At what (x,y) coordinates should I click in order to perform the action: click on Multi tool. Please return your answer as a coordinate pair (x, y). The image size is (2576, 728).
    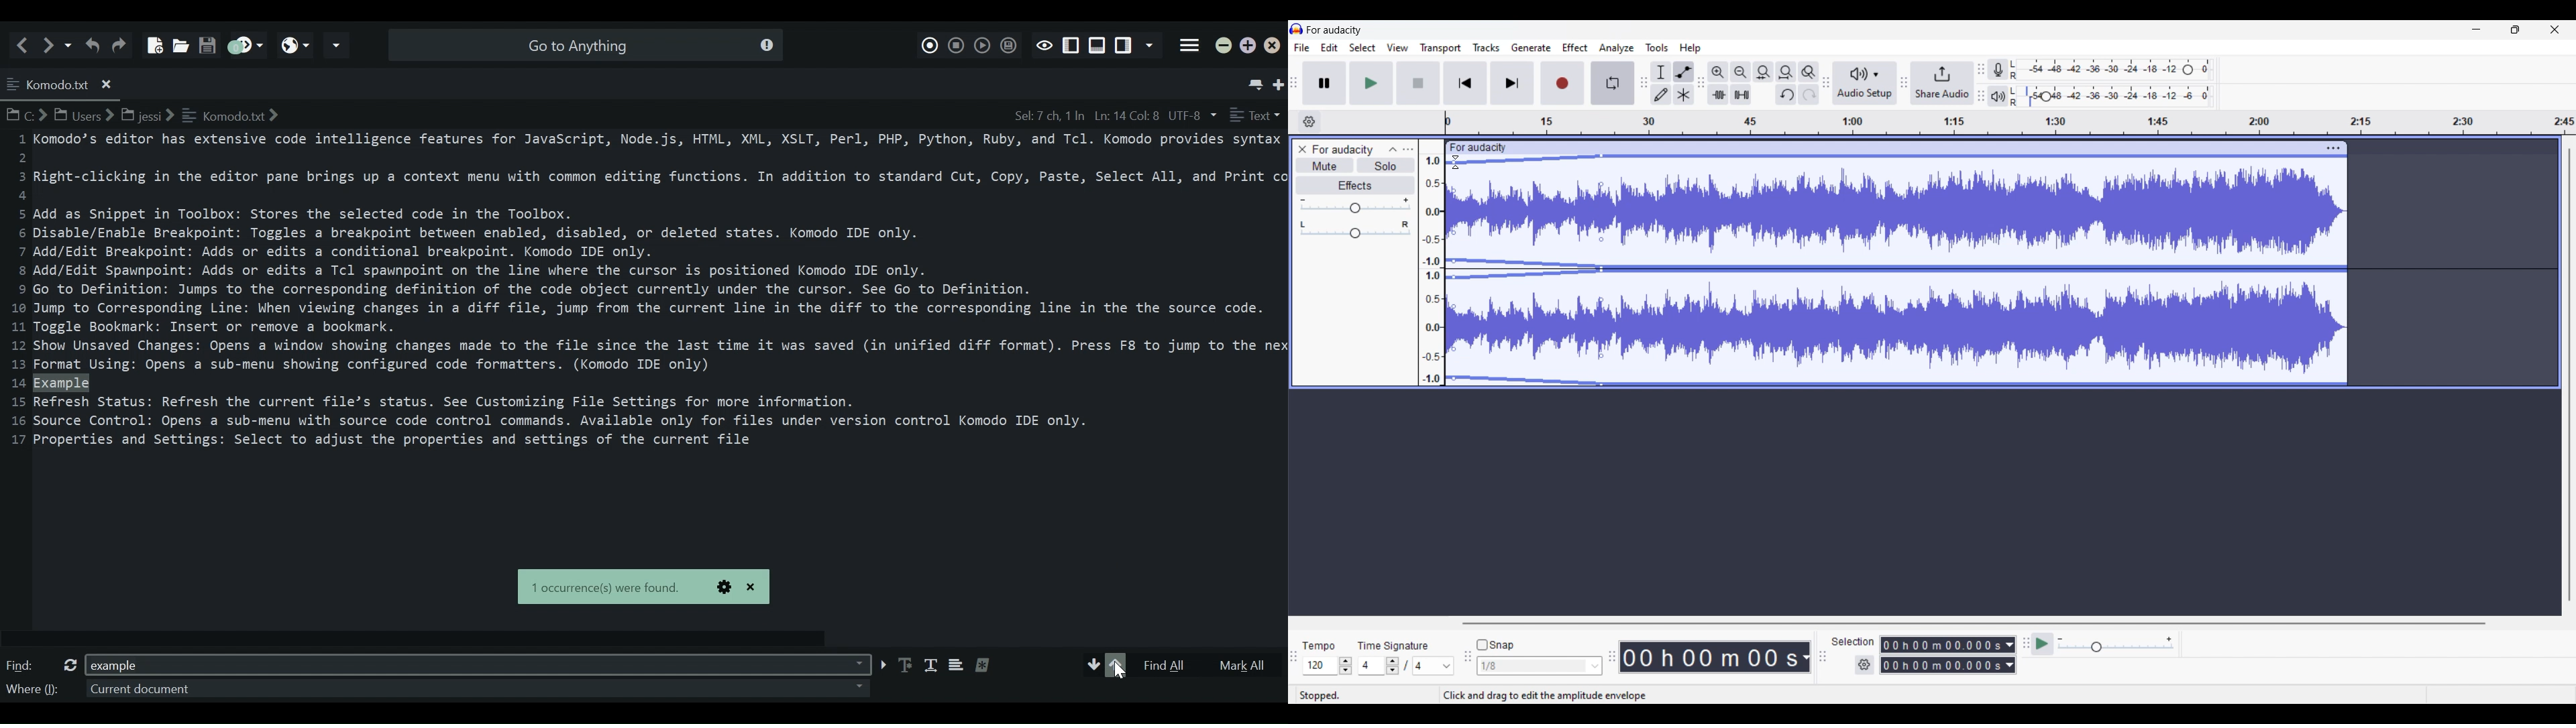
    Looking at the image, I should click on (1684, 95).